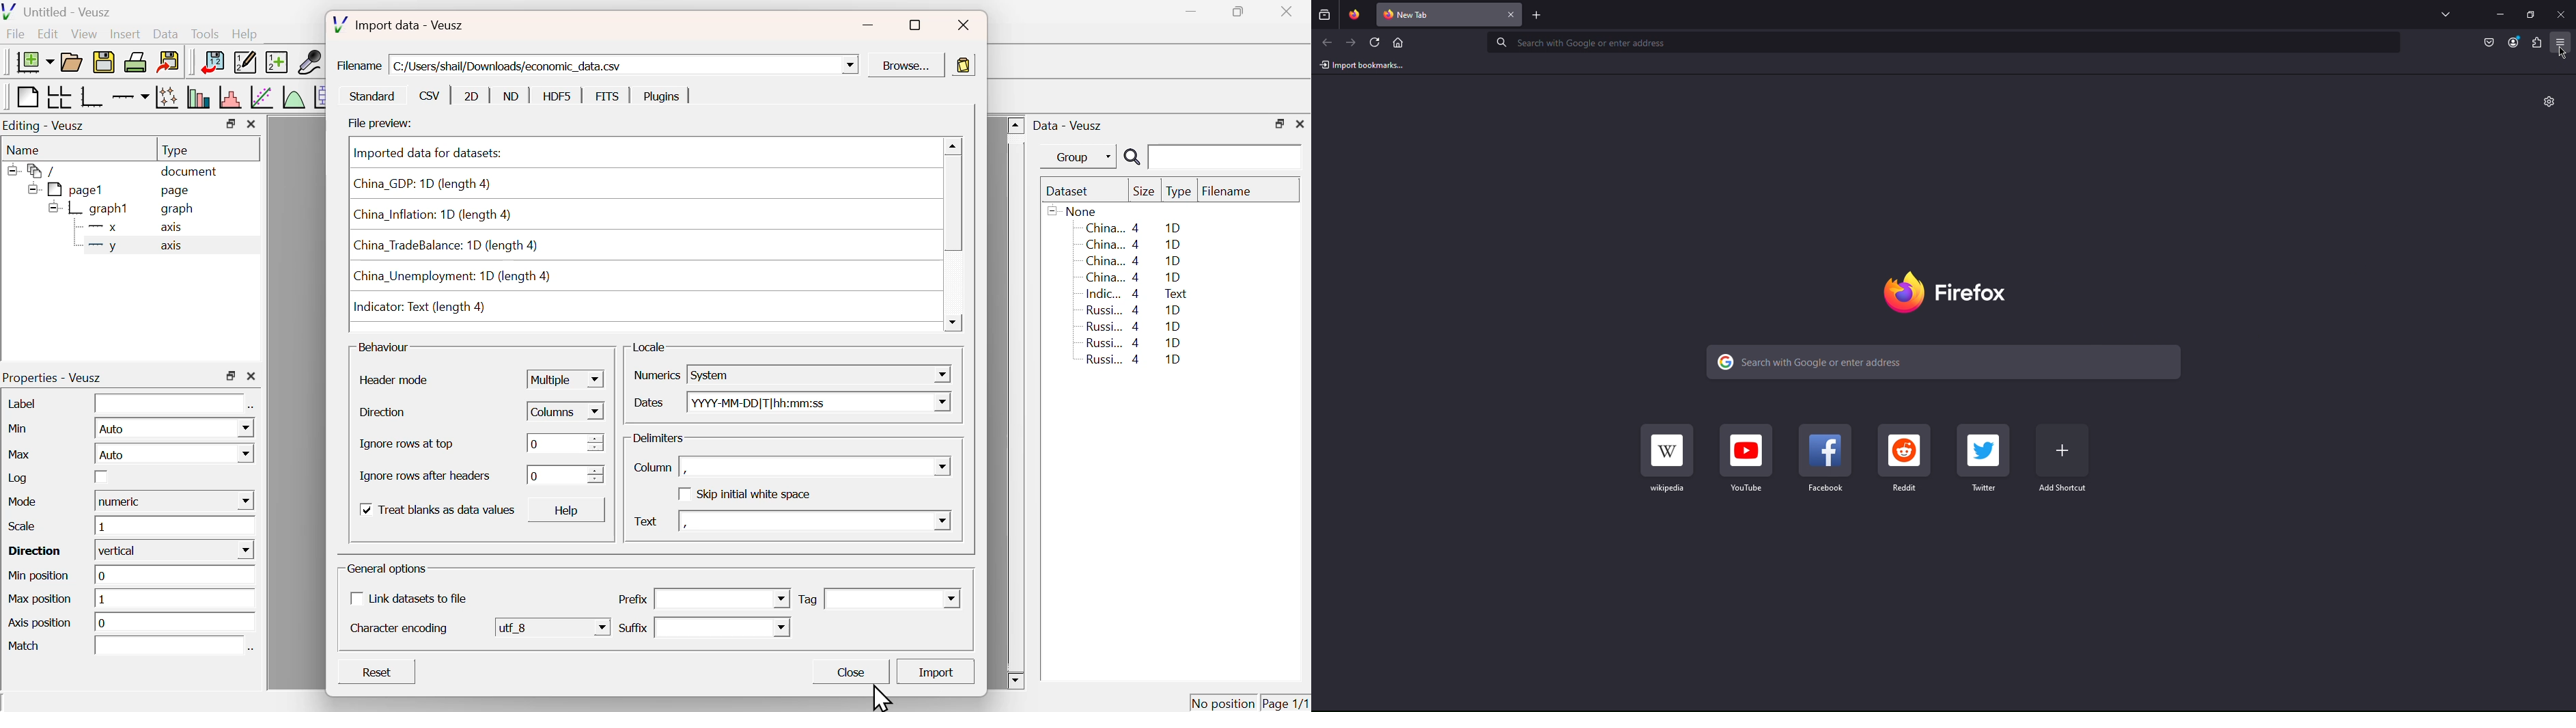  What do you see at coordinates (168, 97) in the screenshot?
I see `Plot points with lines and errorbars` at bounding box center [168, 97].